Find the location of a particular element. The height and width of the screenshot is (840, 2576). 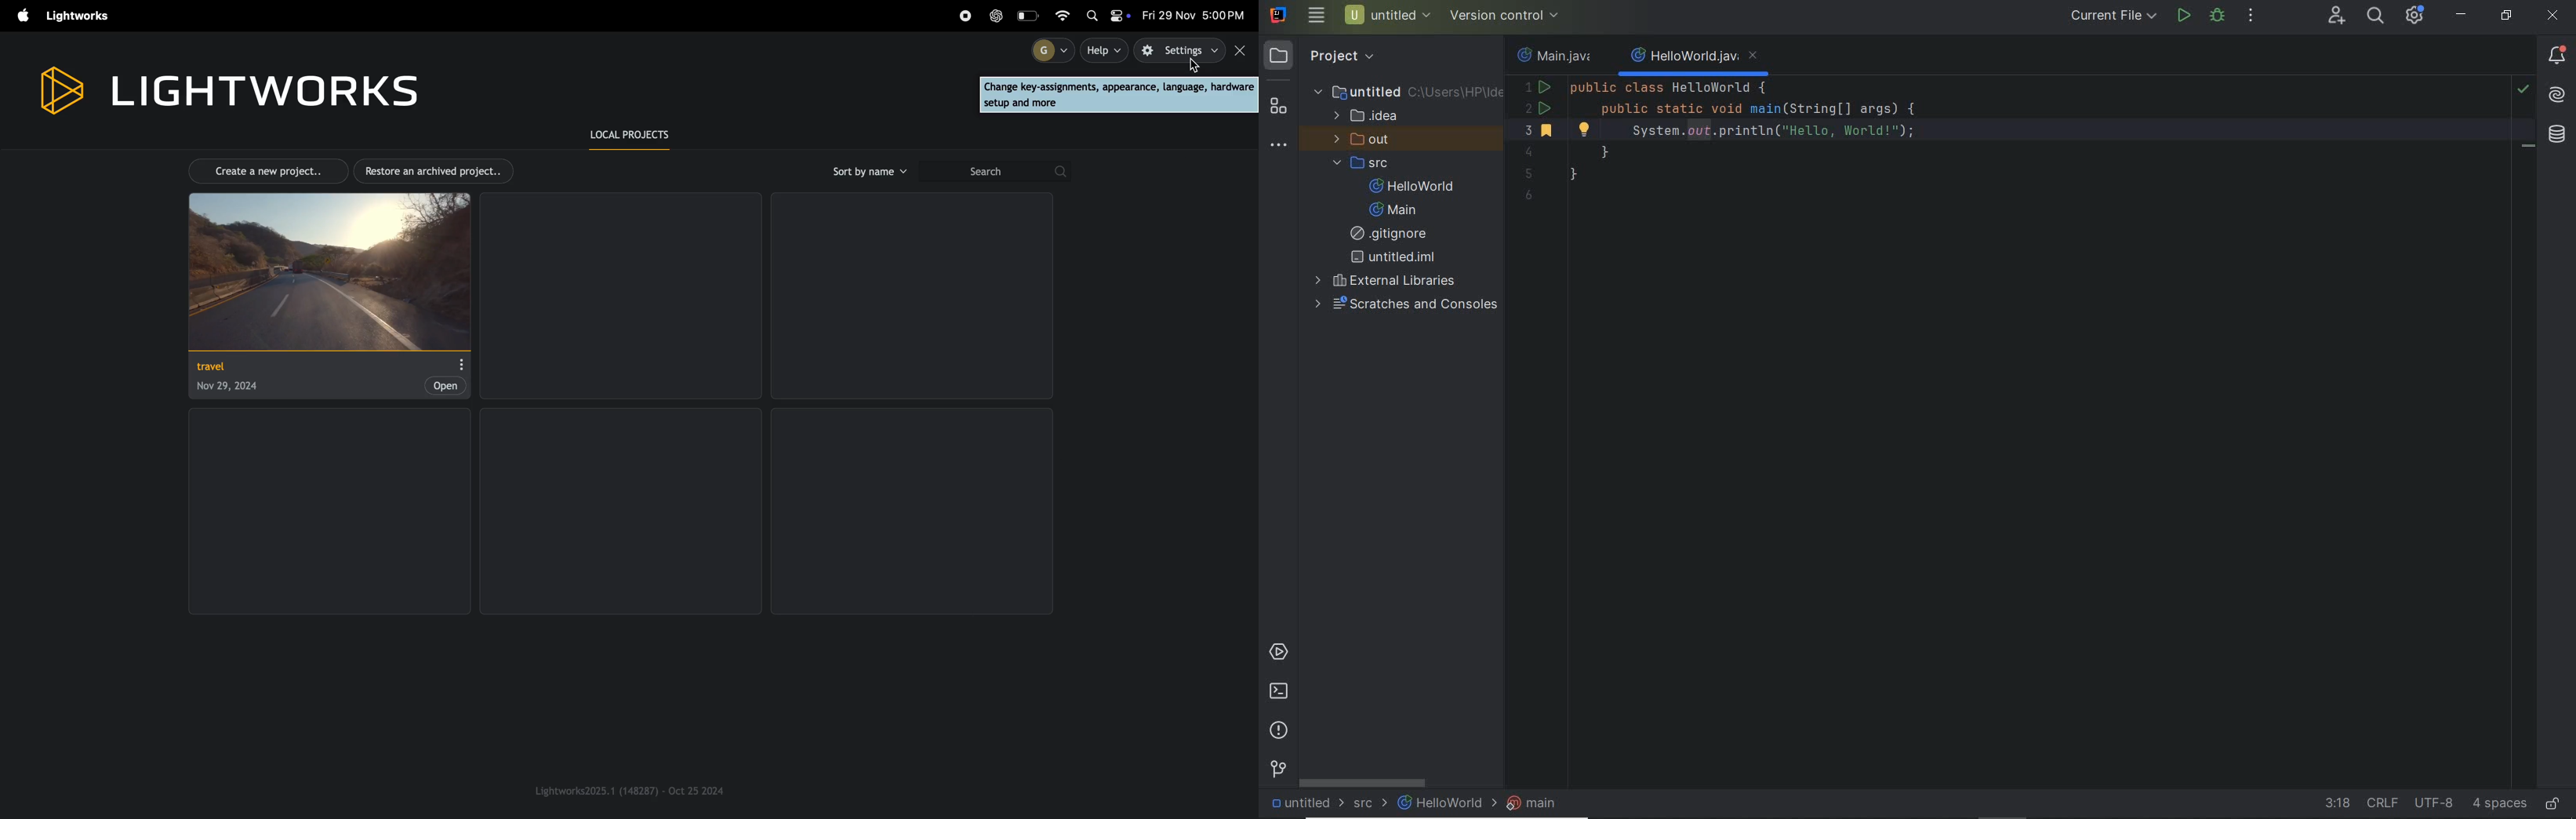

settings is located at coordinates (1181, 51).